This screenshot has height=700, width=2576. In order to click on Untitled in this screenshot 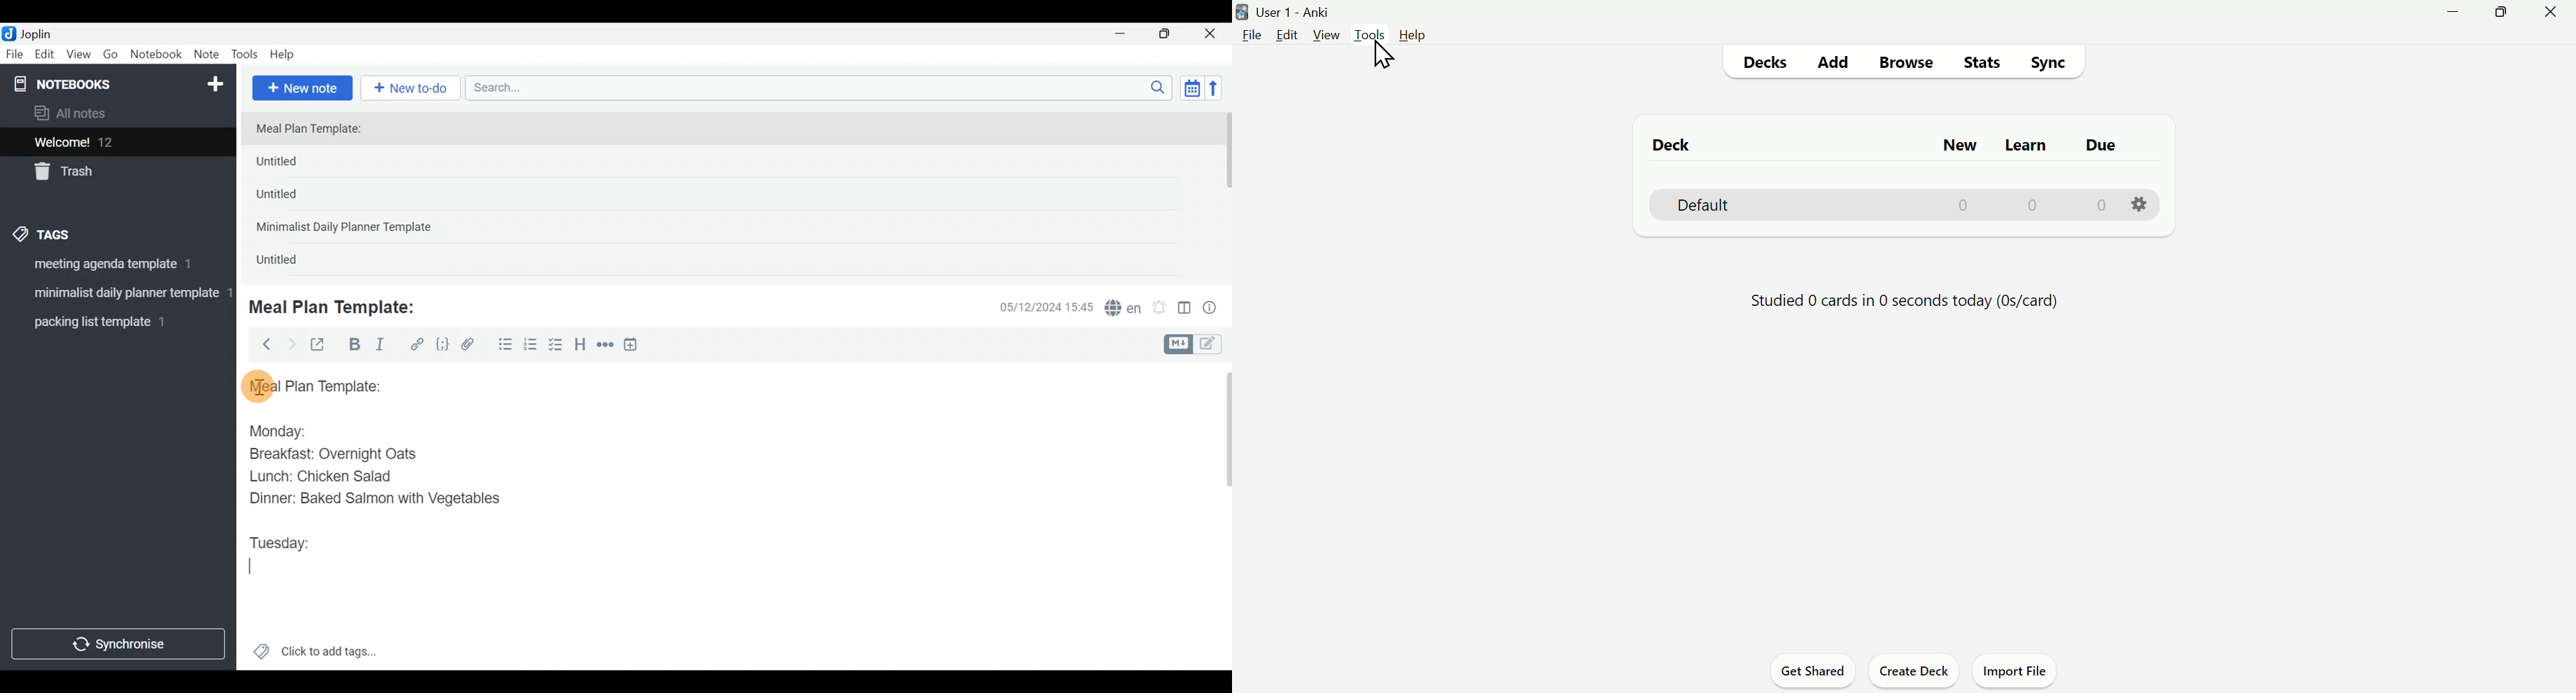, I will do `click(298, 164)`.